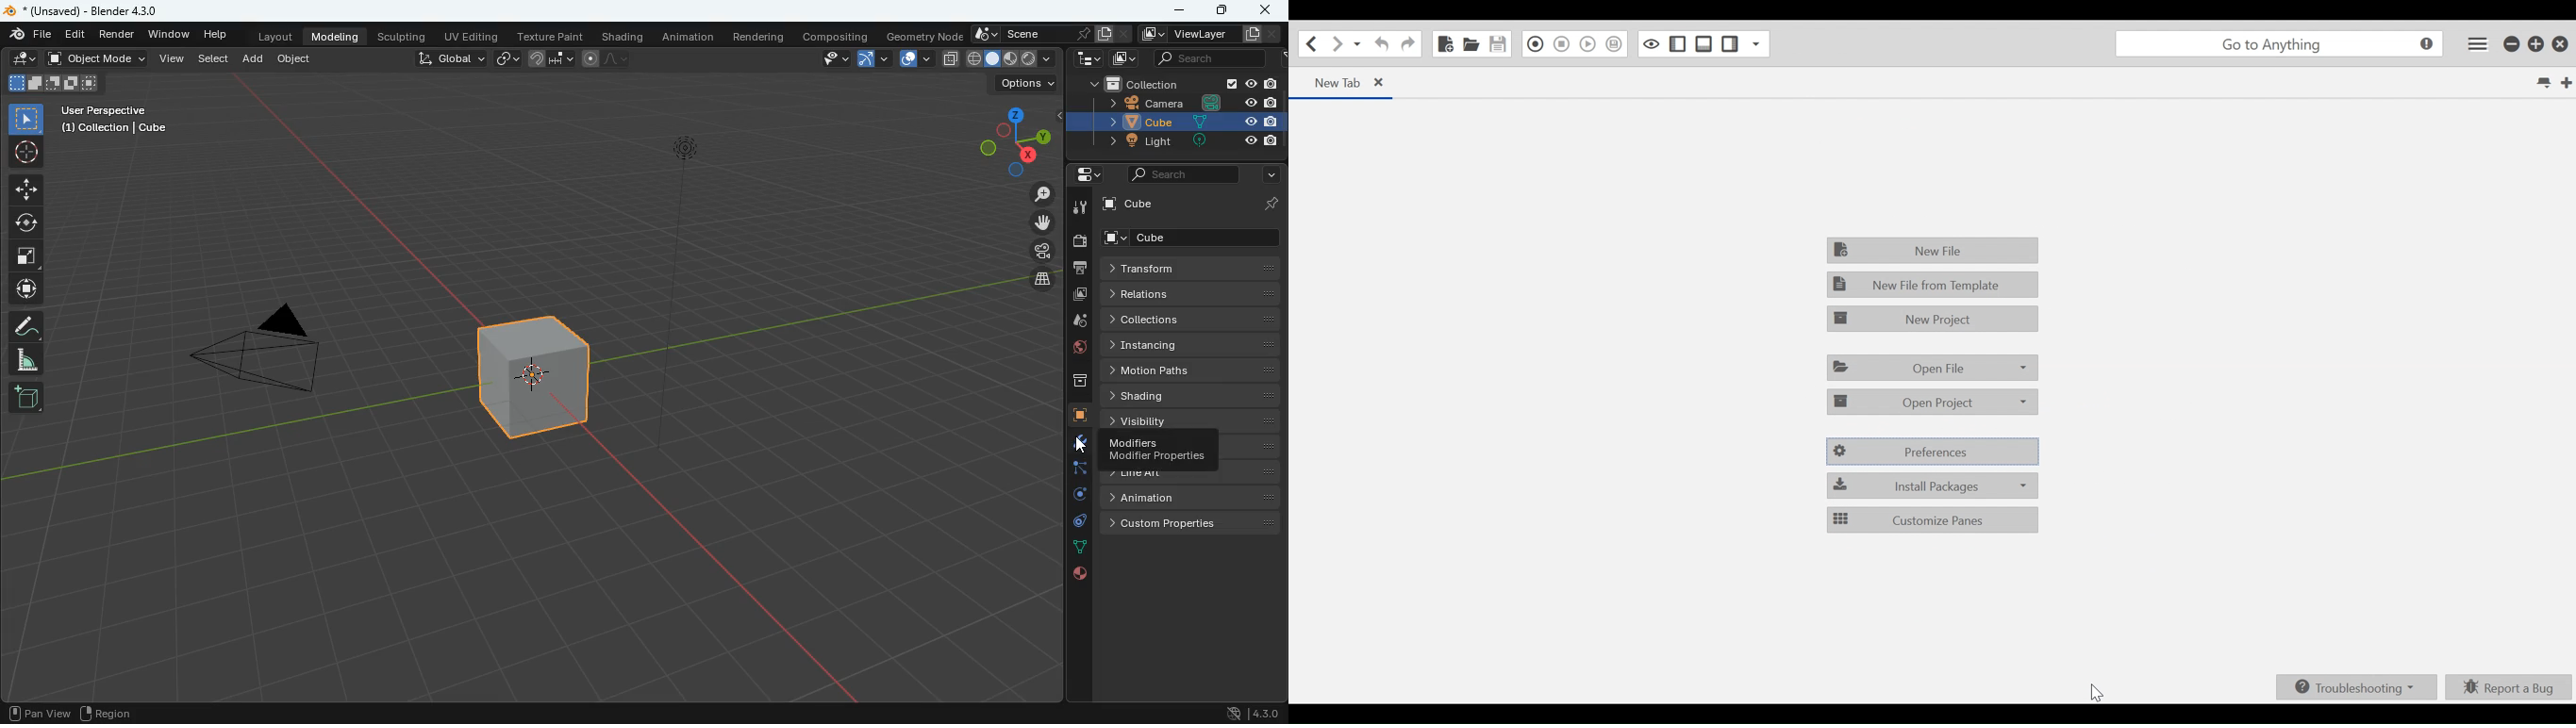  What do you see at coordinates (273, 354) in the screenshot?
I see `camera` at bounding box center [273, 354].